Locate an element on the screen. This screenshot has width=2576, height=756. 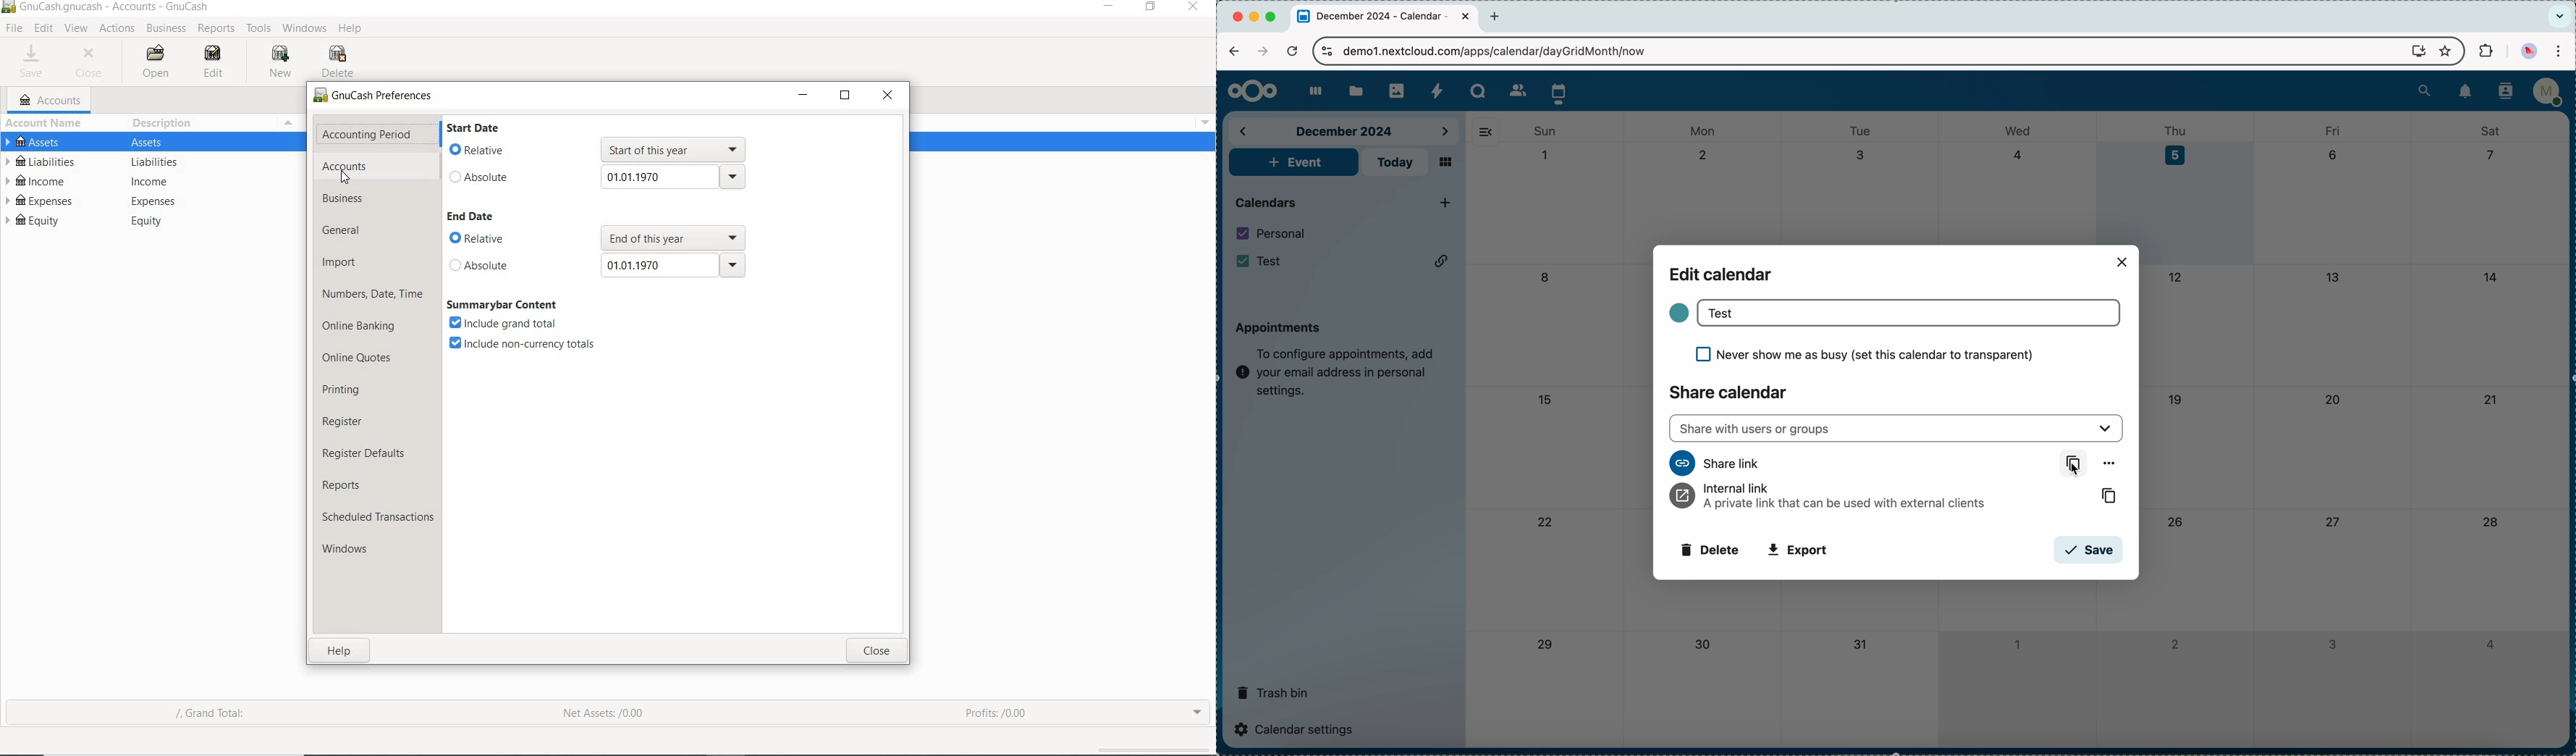
register defaults is located at coordinates (366, 452).